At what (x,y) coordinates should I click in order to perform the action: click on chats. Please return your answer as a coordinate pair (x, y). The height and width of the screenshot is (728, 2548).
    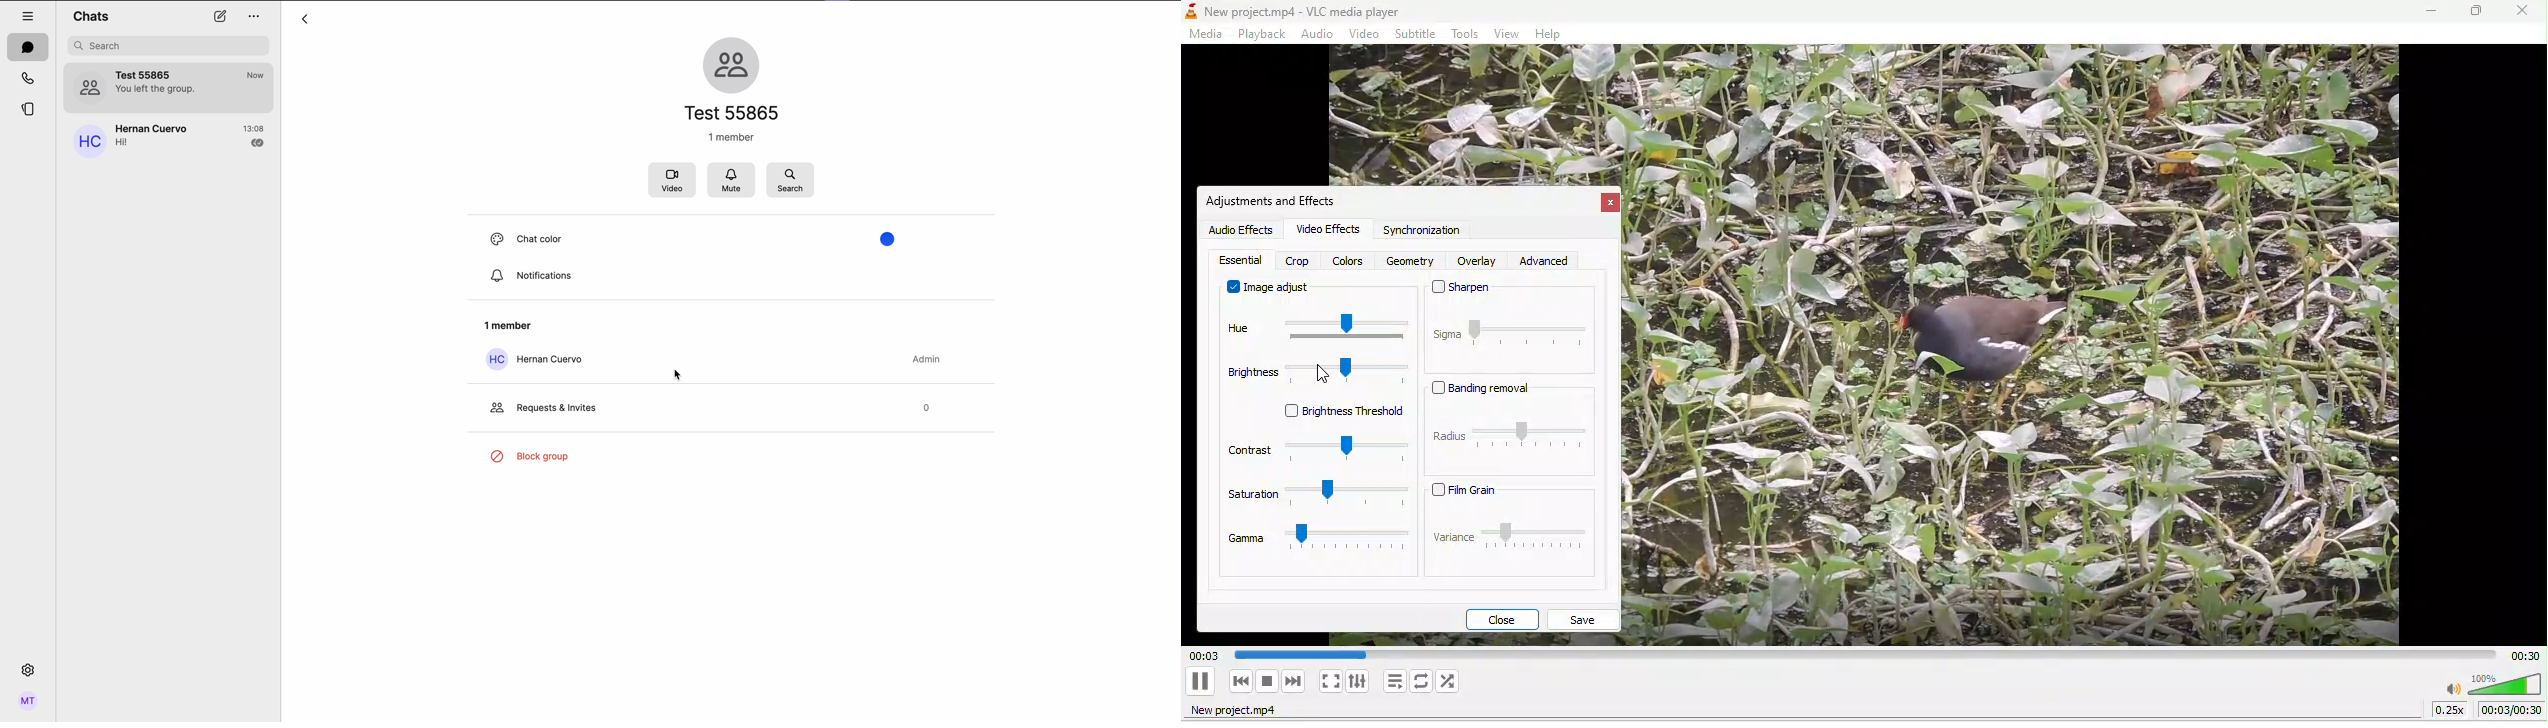
    Looking at the image, I should click on (27, 46).